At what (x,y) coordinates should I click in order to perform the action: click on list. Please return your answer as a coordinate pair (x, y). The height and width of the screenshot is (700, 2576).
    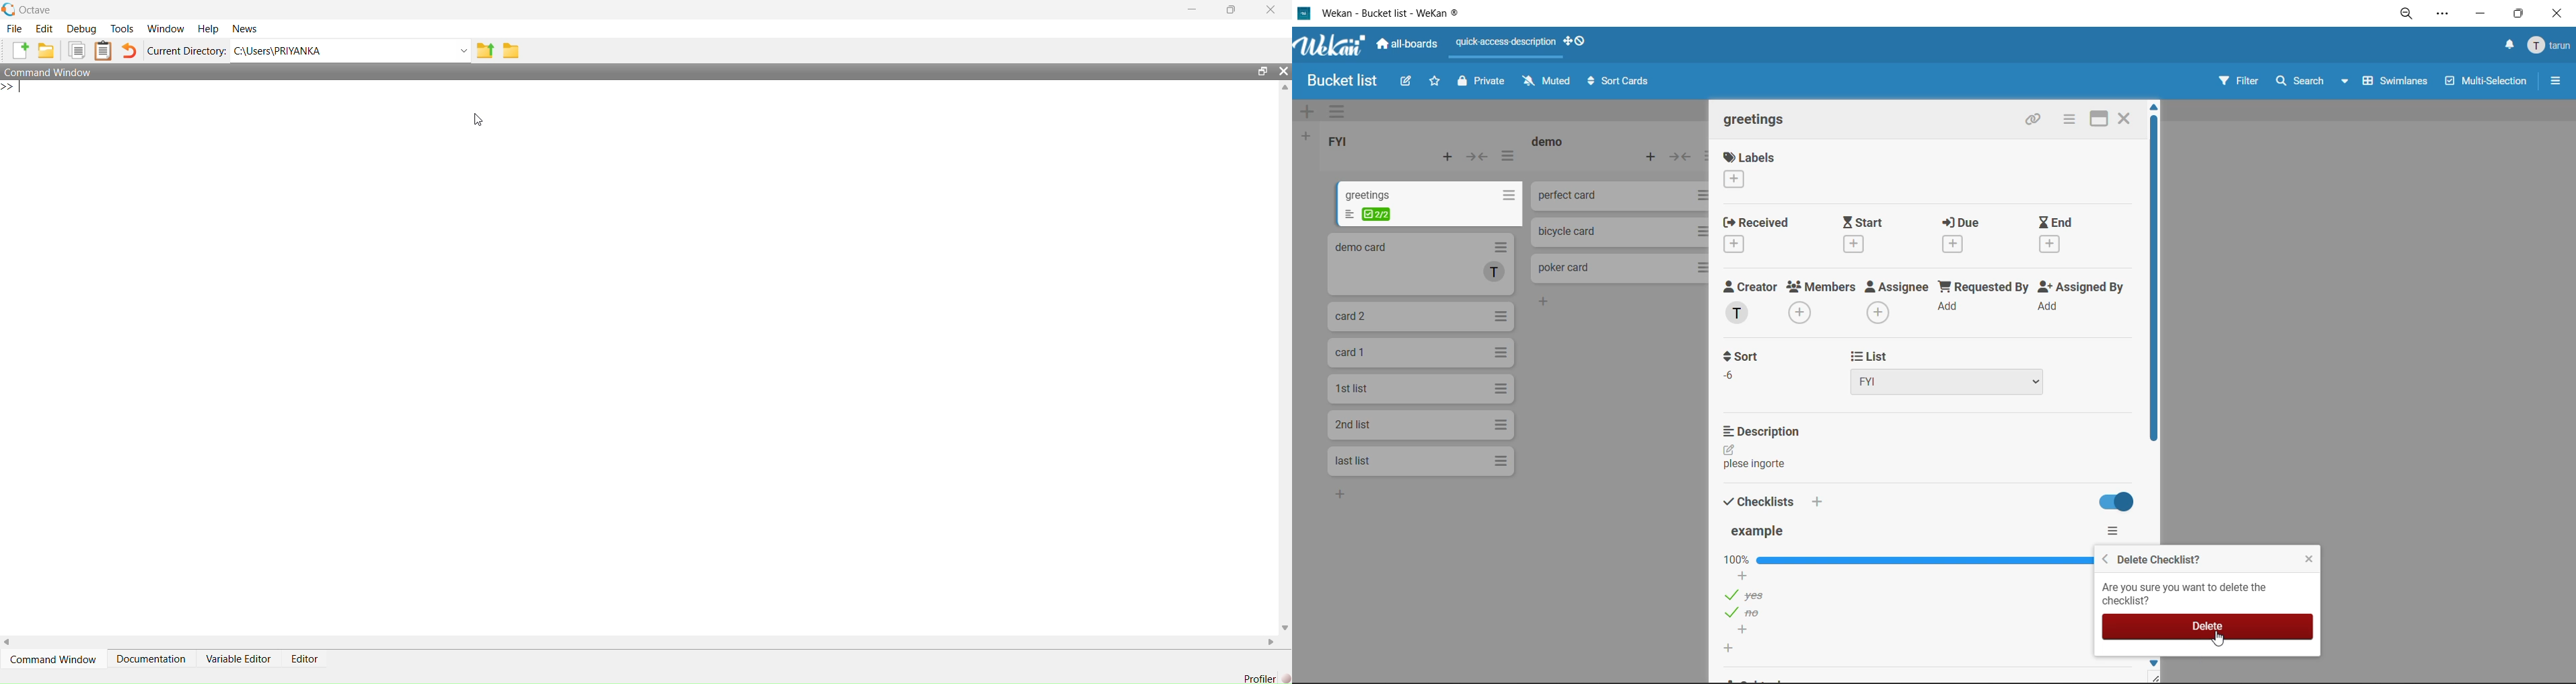
    Looking at the image, I should click on (1961, 370).